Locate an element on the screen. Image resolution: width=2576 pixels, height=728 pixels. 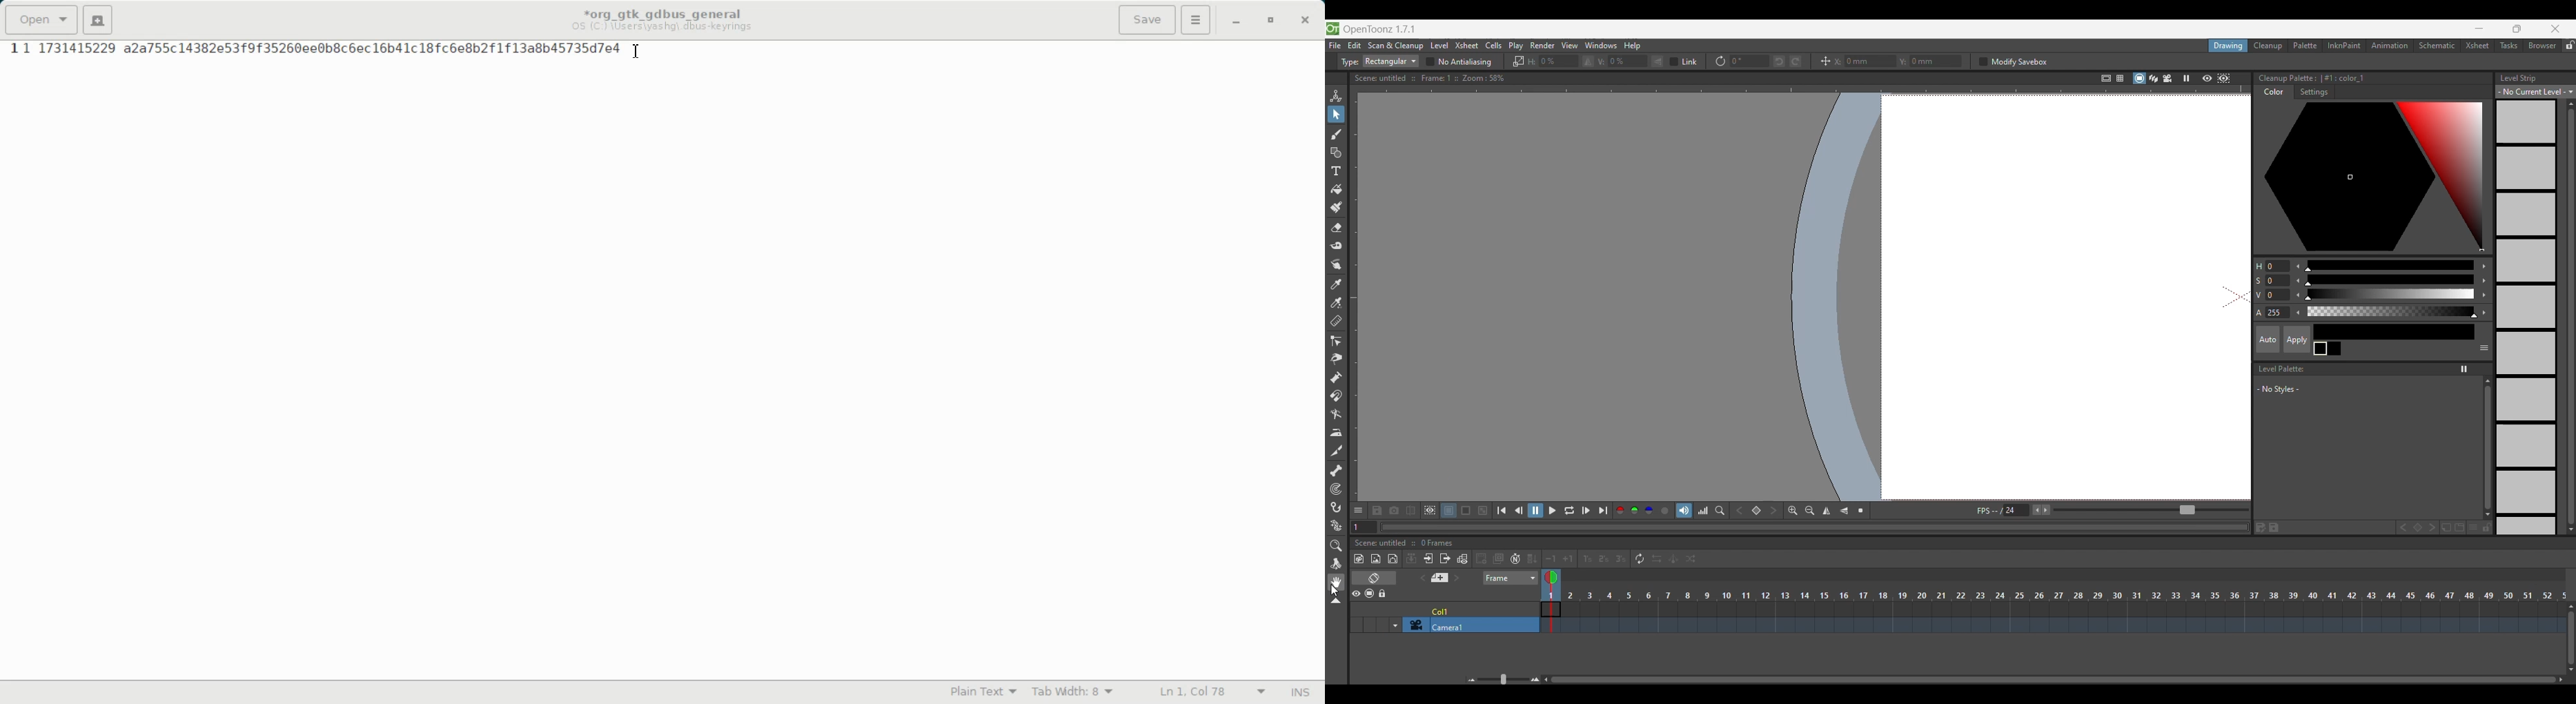
Rotate selection left is located at coordinates (1780, 61).